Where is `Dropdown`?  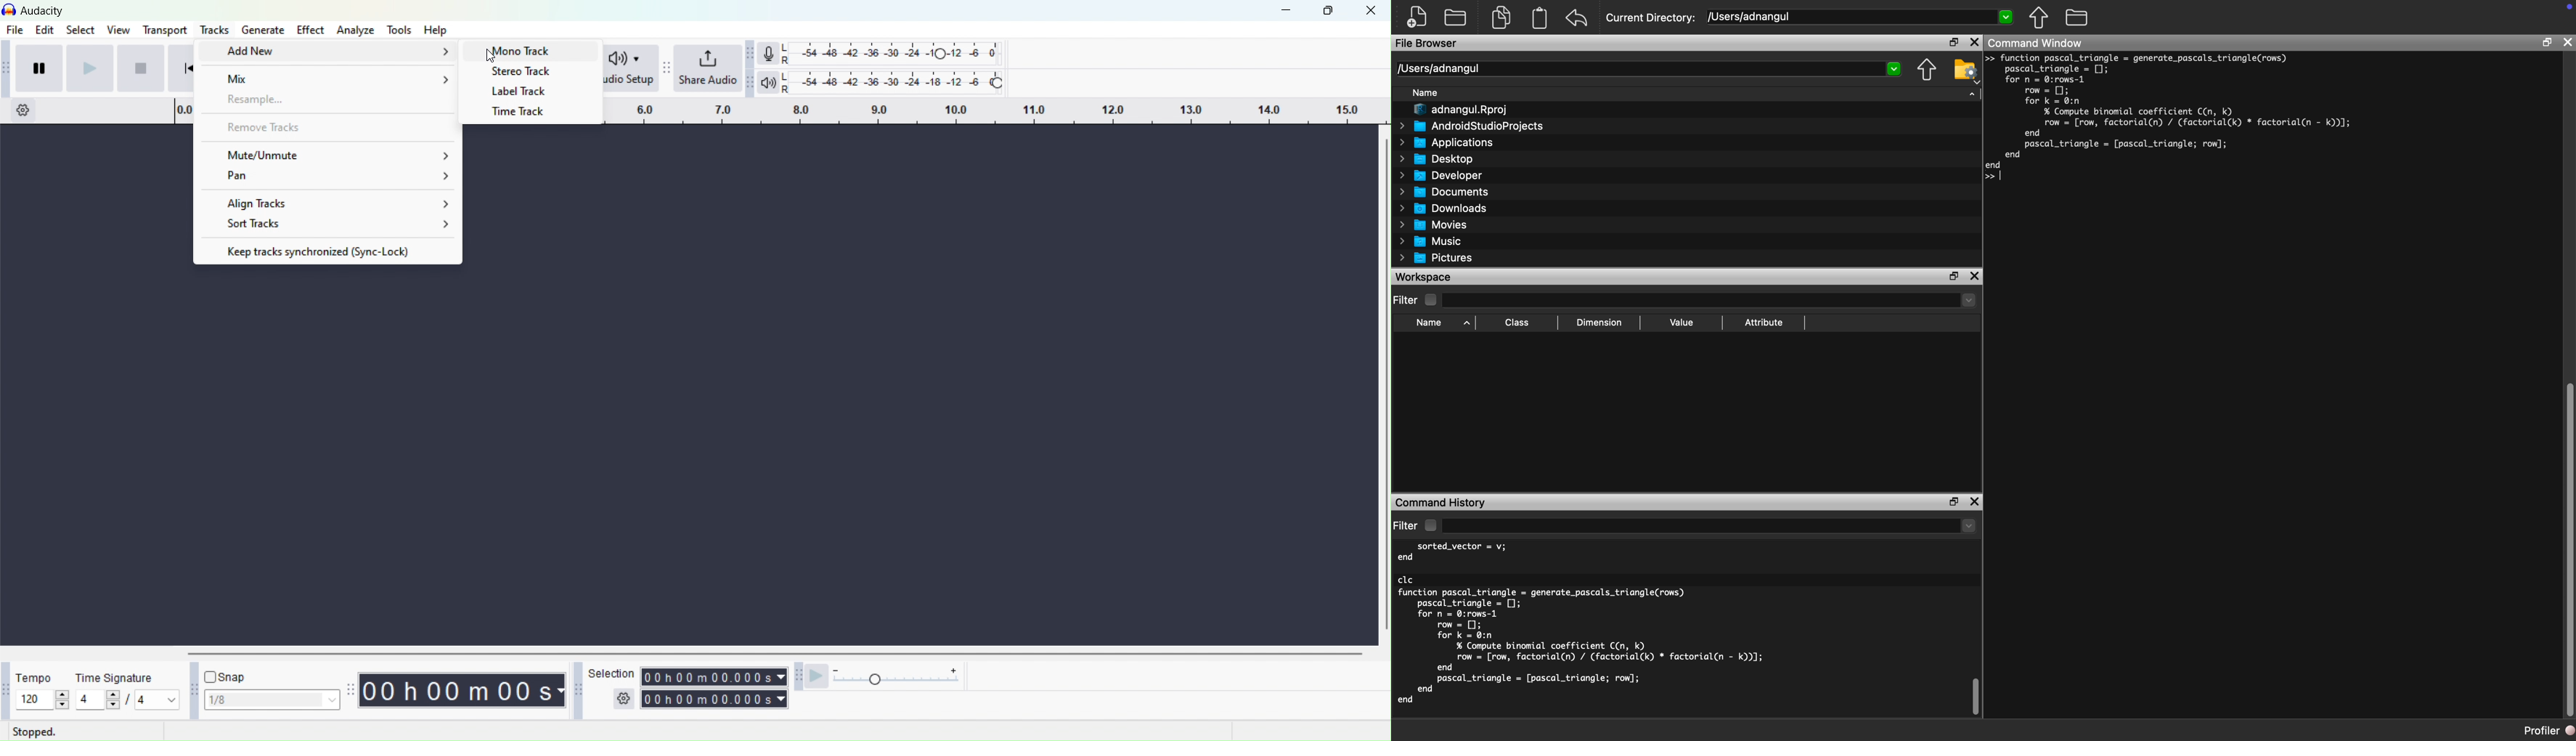 Dropdown is located at coordinates (1708, 301).